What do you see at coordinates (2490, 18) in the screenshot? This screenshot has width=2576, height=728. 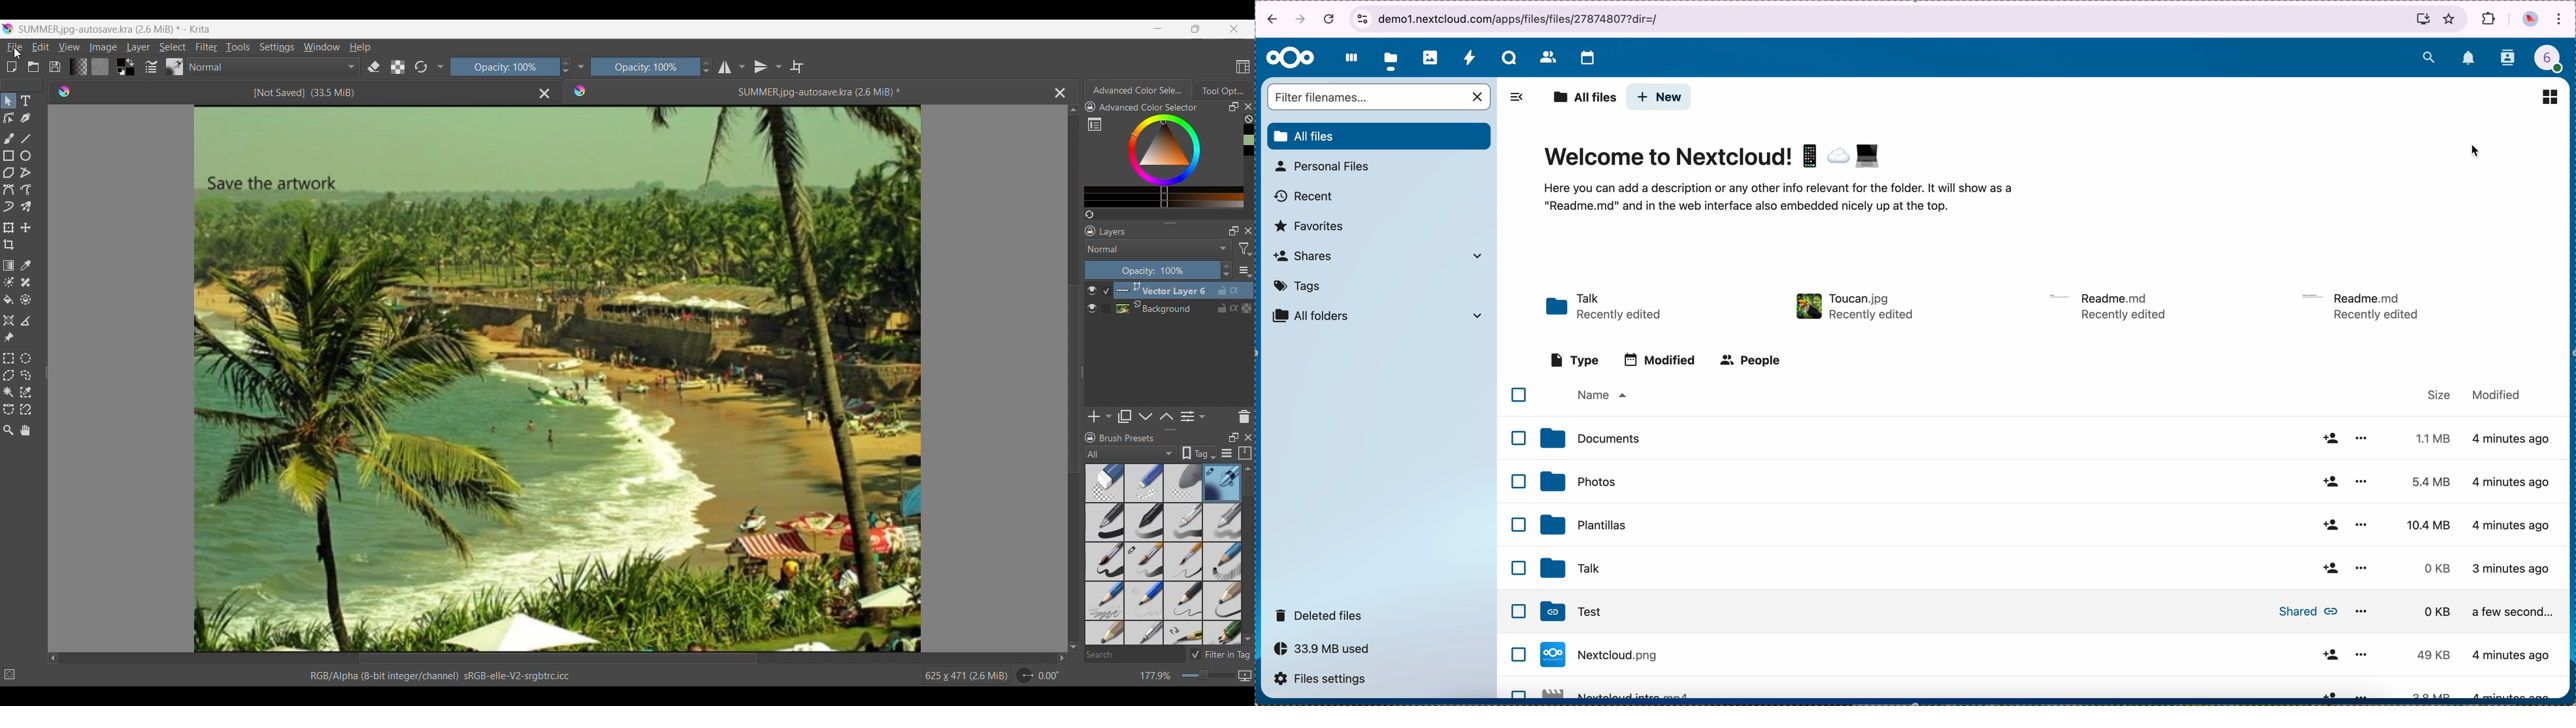 I see `extensions` at bounding box center [2490, 18].